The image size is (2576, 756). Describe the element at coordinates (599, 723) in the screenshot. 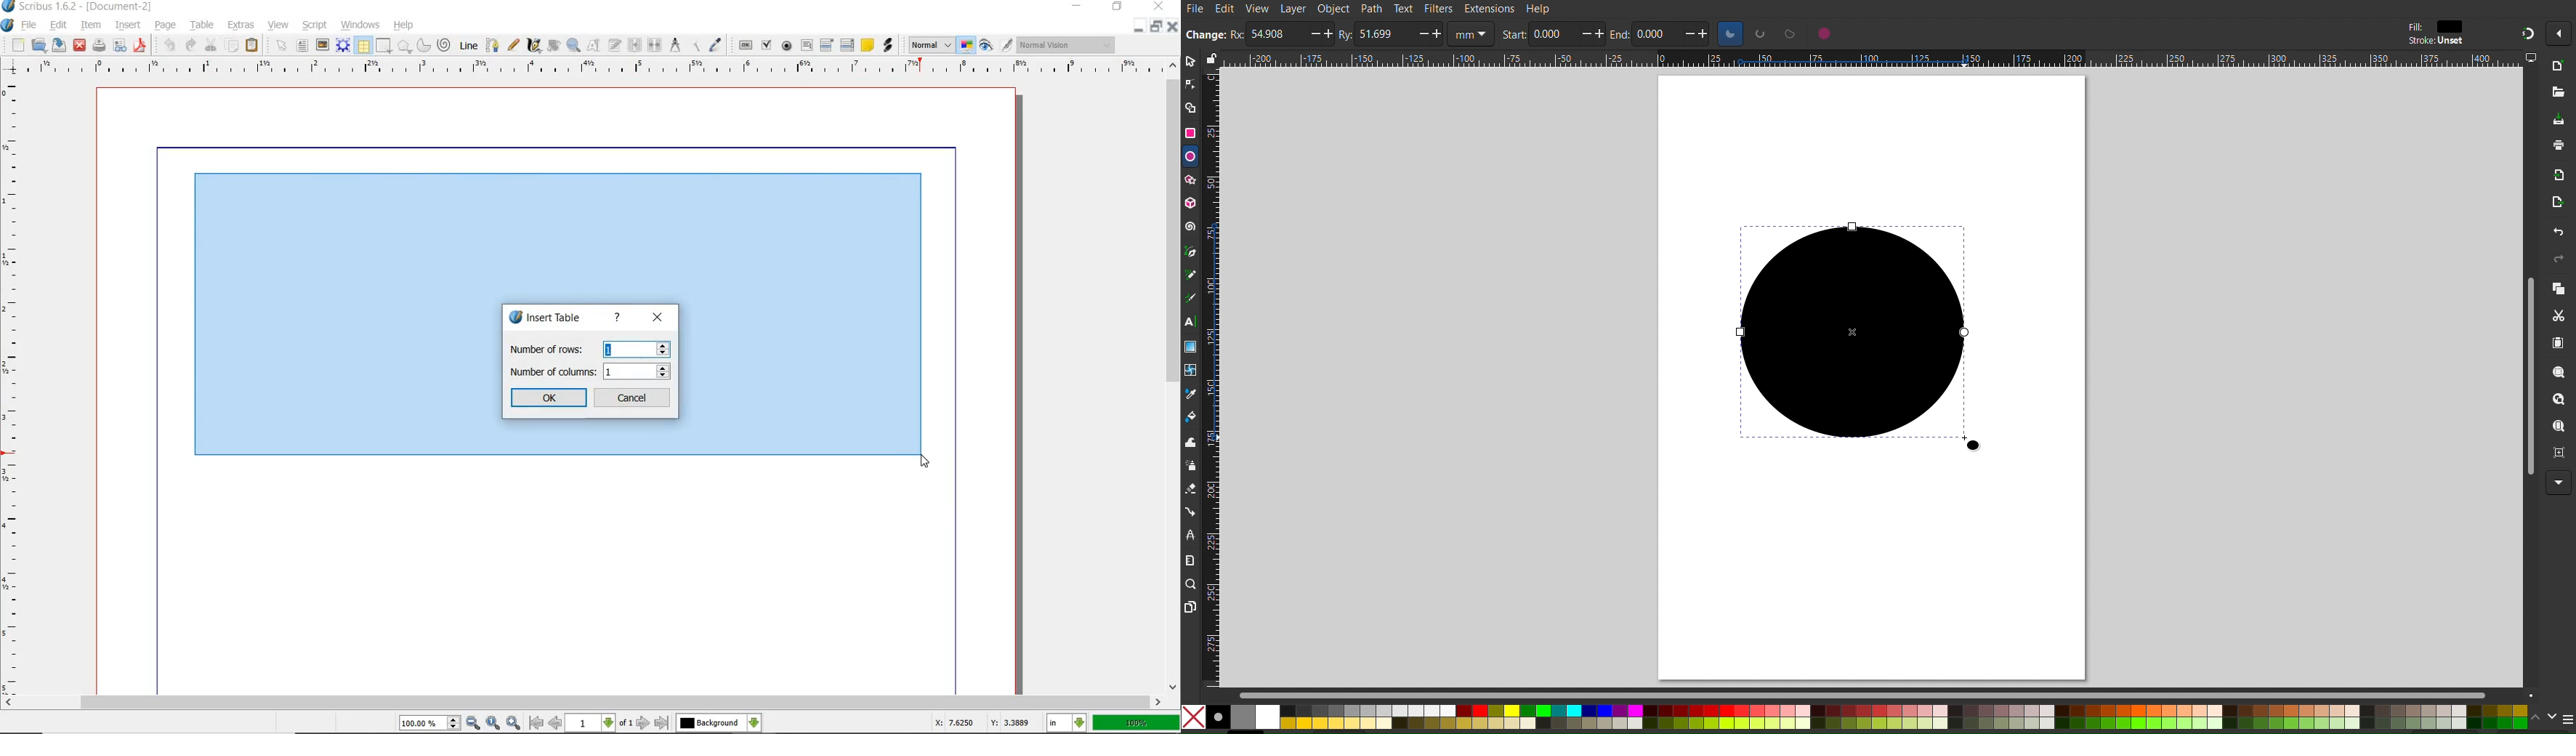

I see `select current page` at that location.